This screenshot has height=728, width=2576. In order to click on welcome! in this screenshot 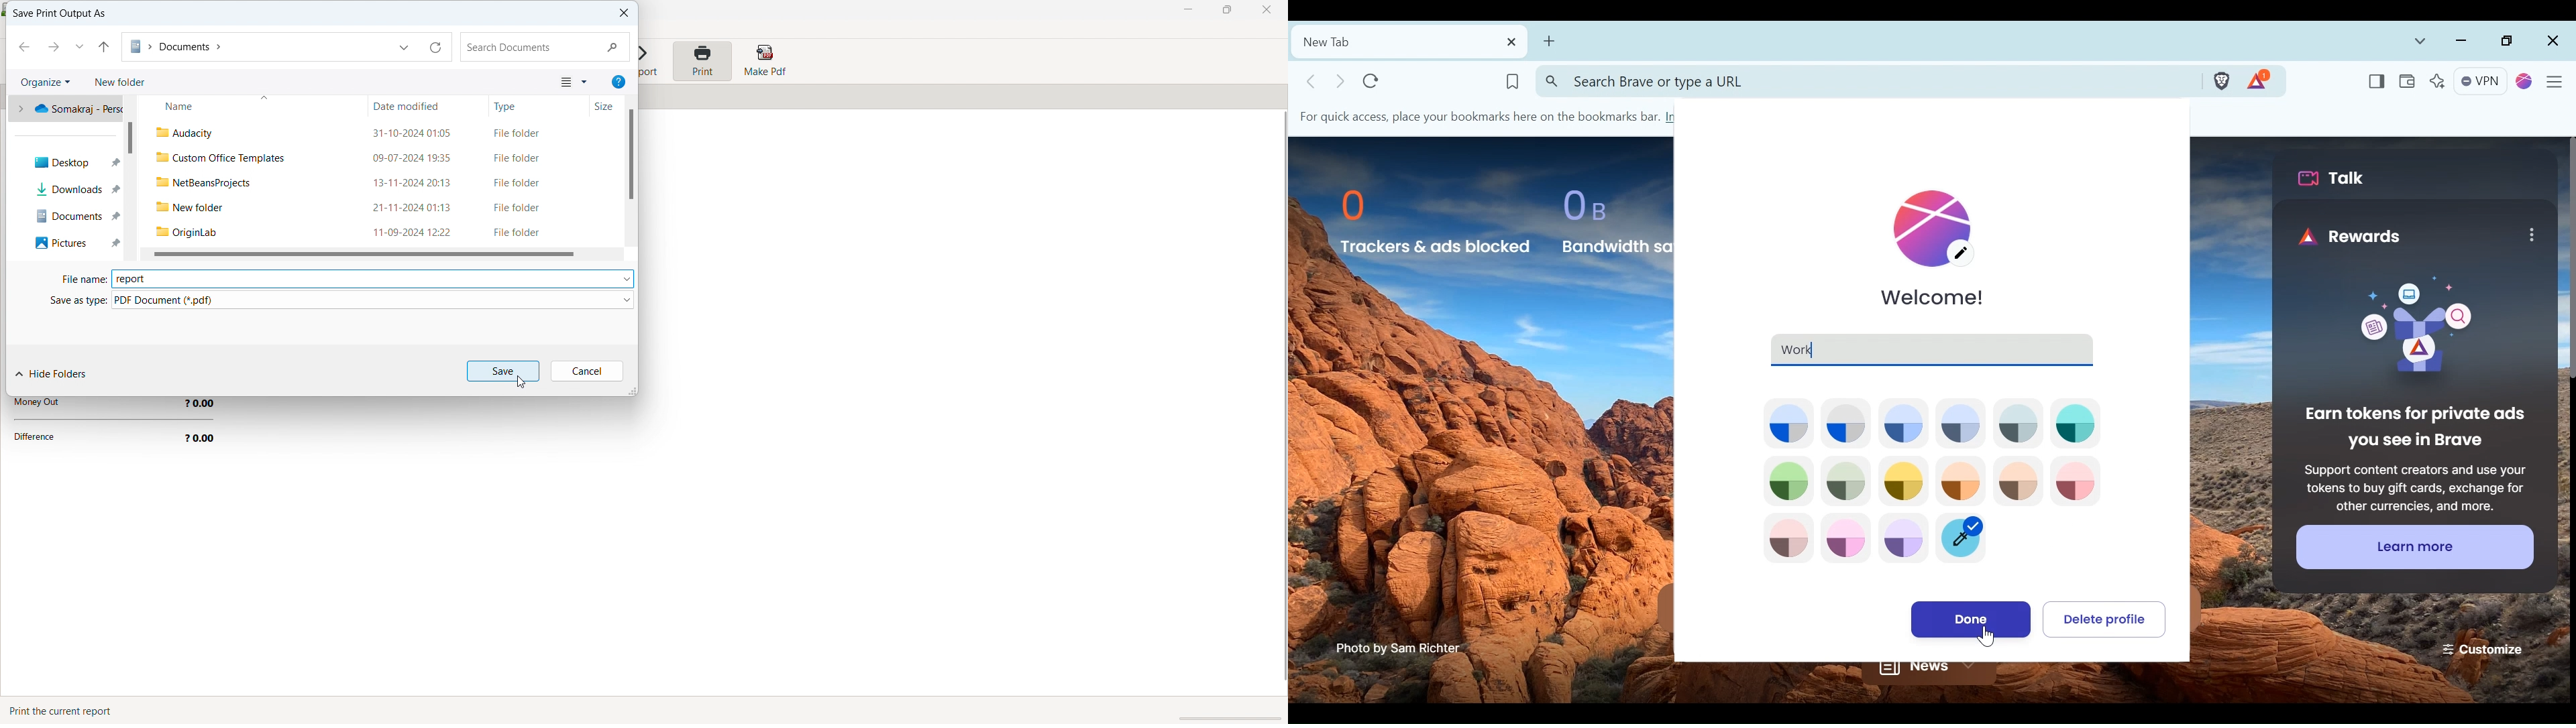, I will do `click(1931, 298)`.